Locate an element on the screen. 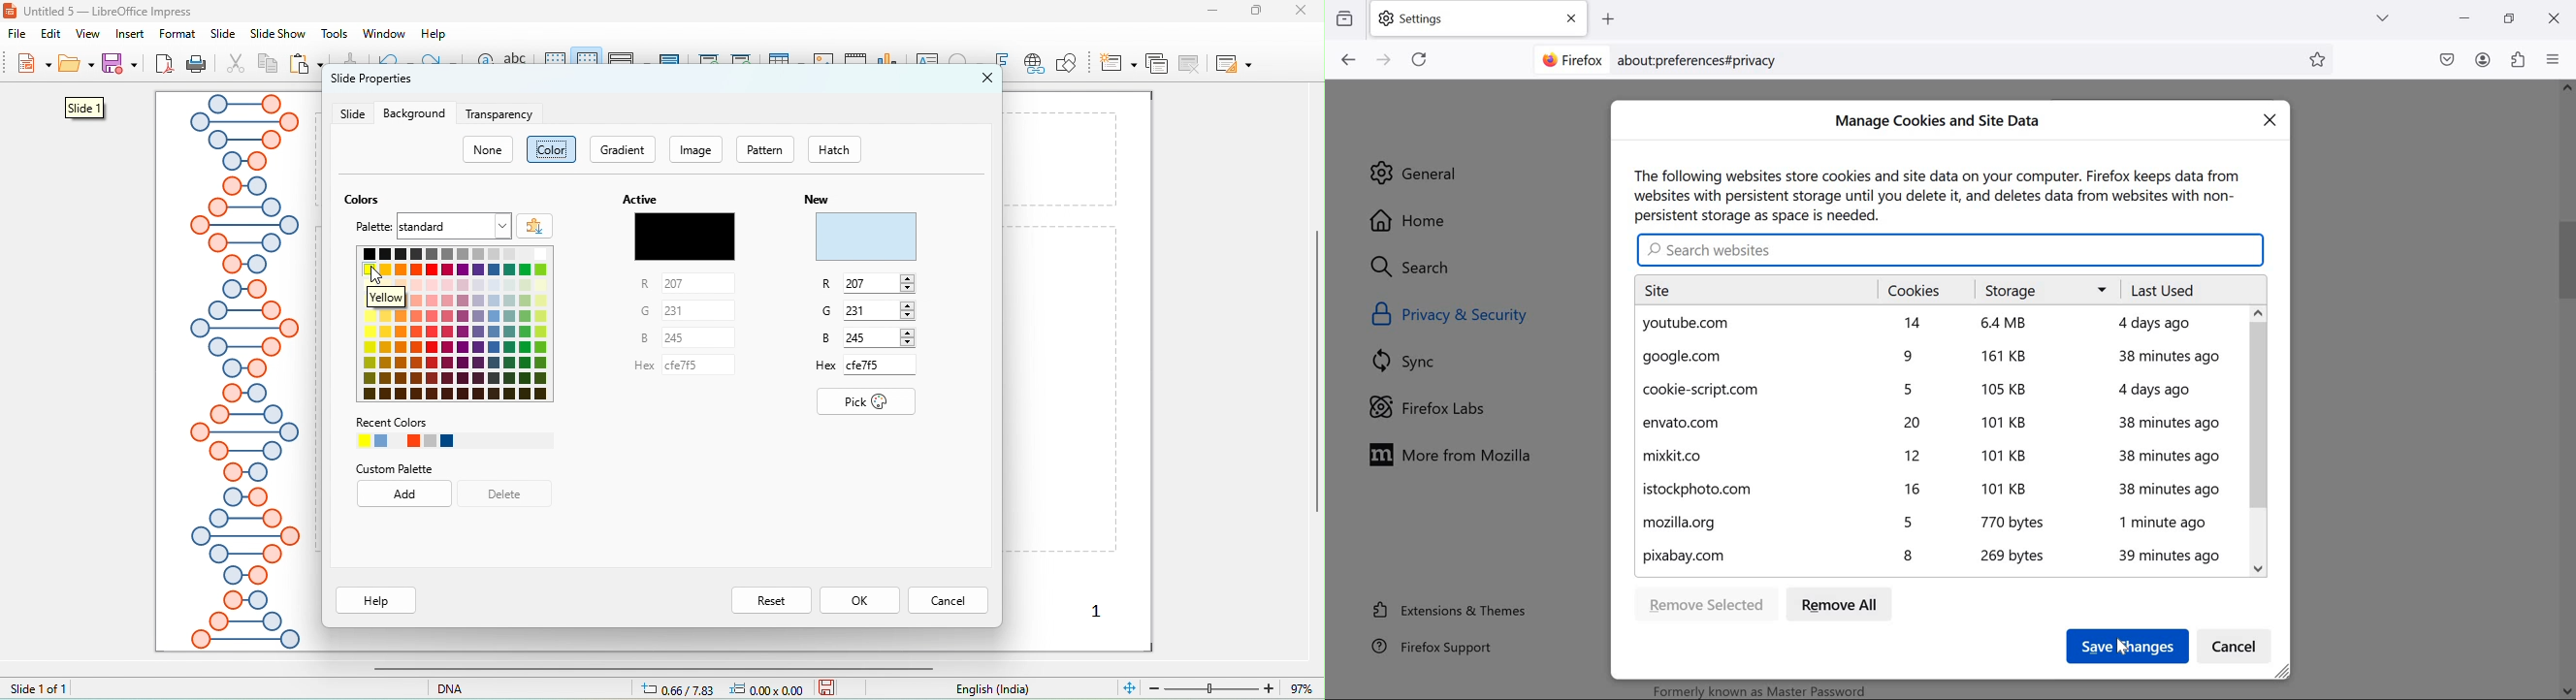 Image resolution: width=2576 pixels, height=700 pixels. Home is located at coordinates (1445, 219).